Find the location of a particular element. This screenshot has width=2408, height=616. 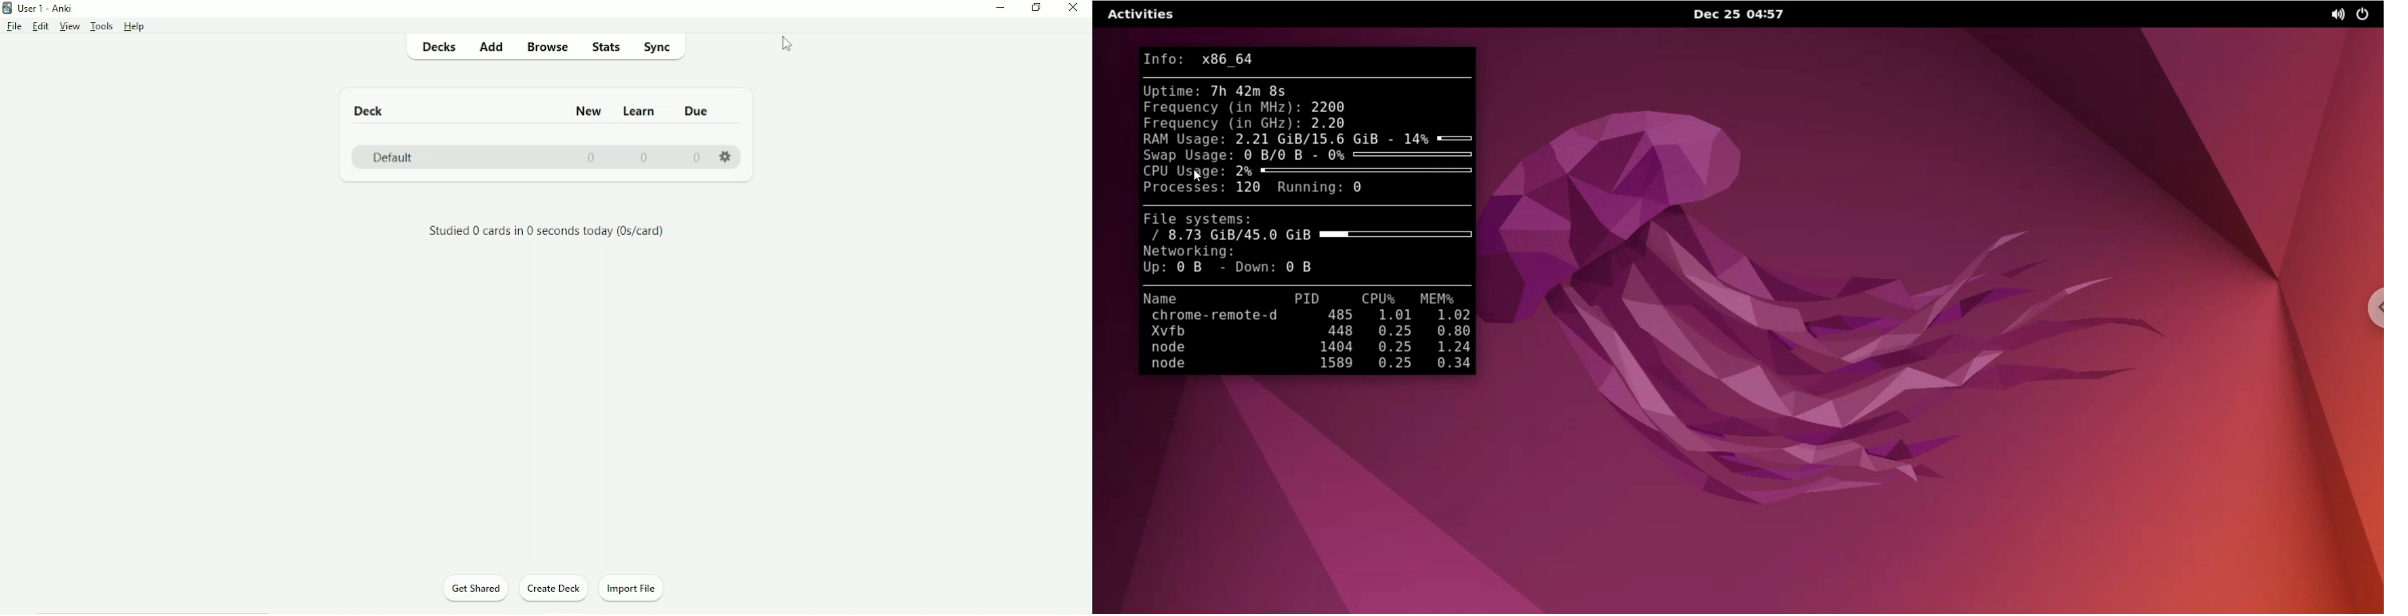

Browse is located at coordinates (549, 46).